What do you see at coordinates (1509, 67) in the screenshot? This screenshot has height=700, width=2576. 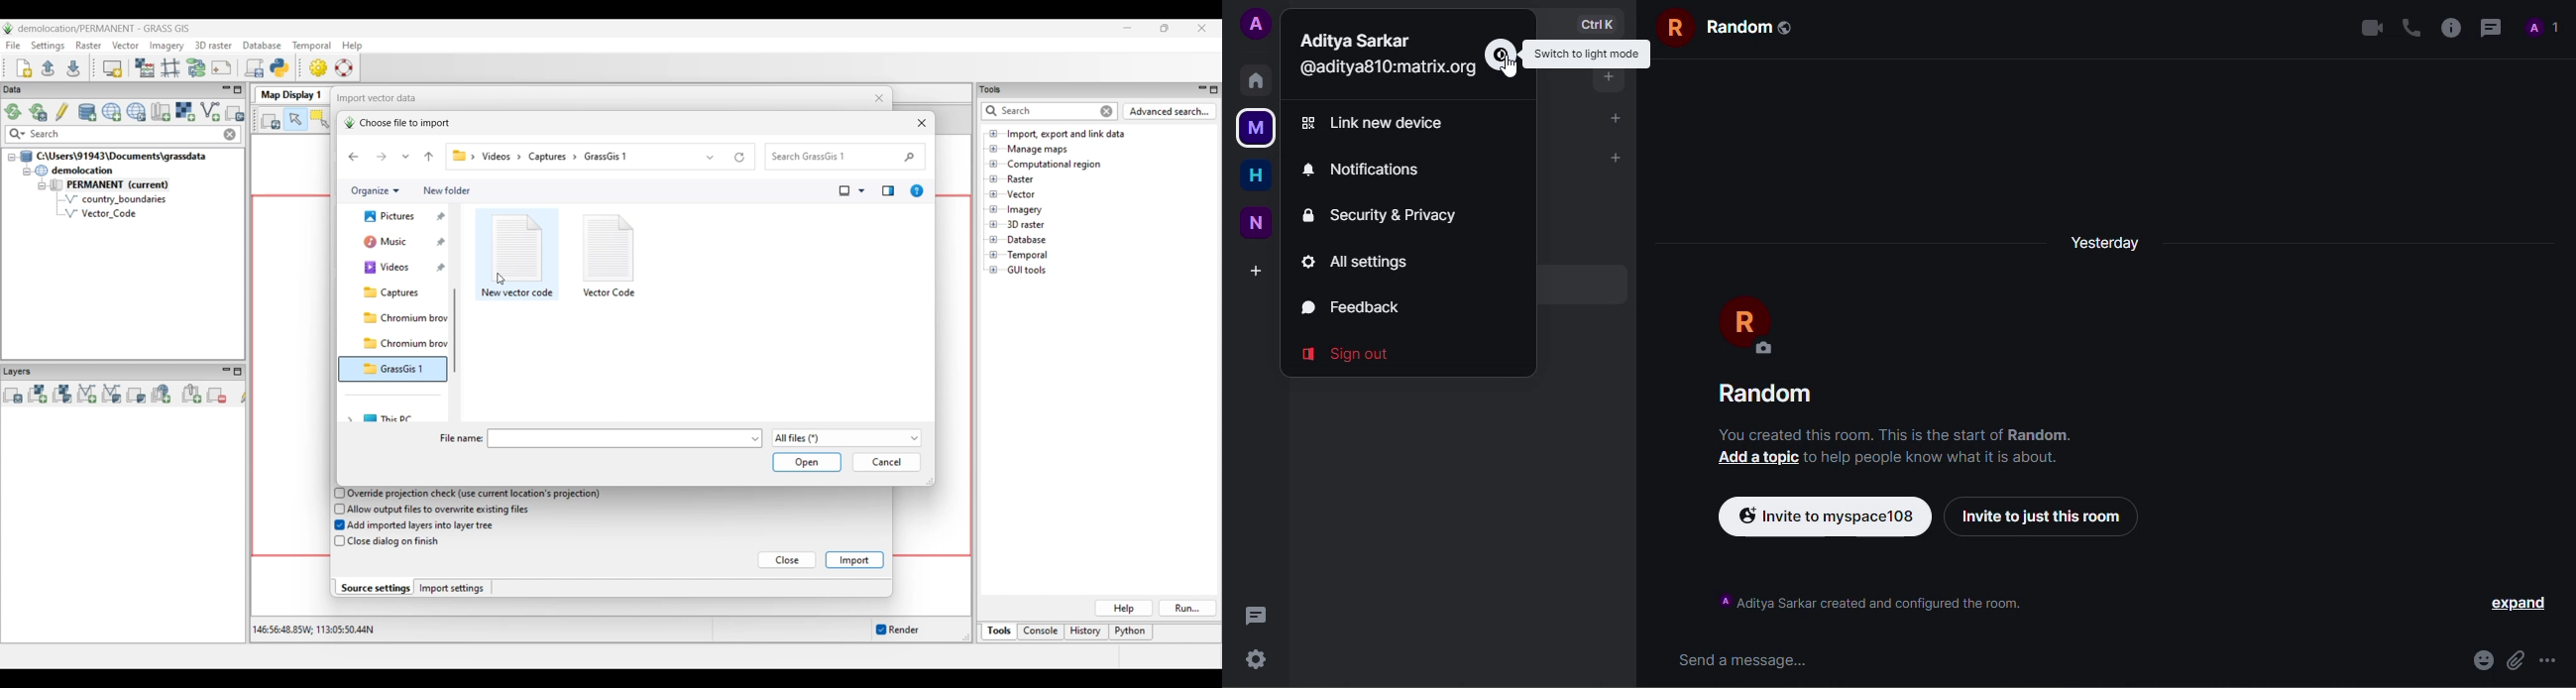 I see `Cursor` at bounding box center [1509, 67].